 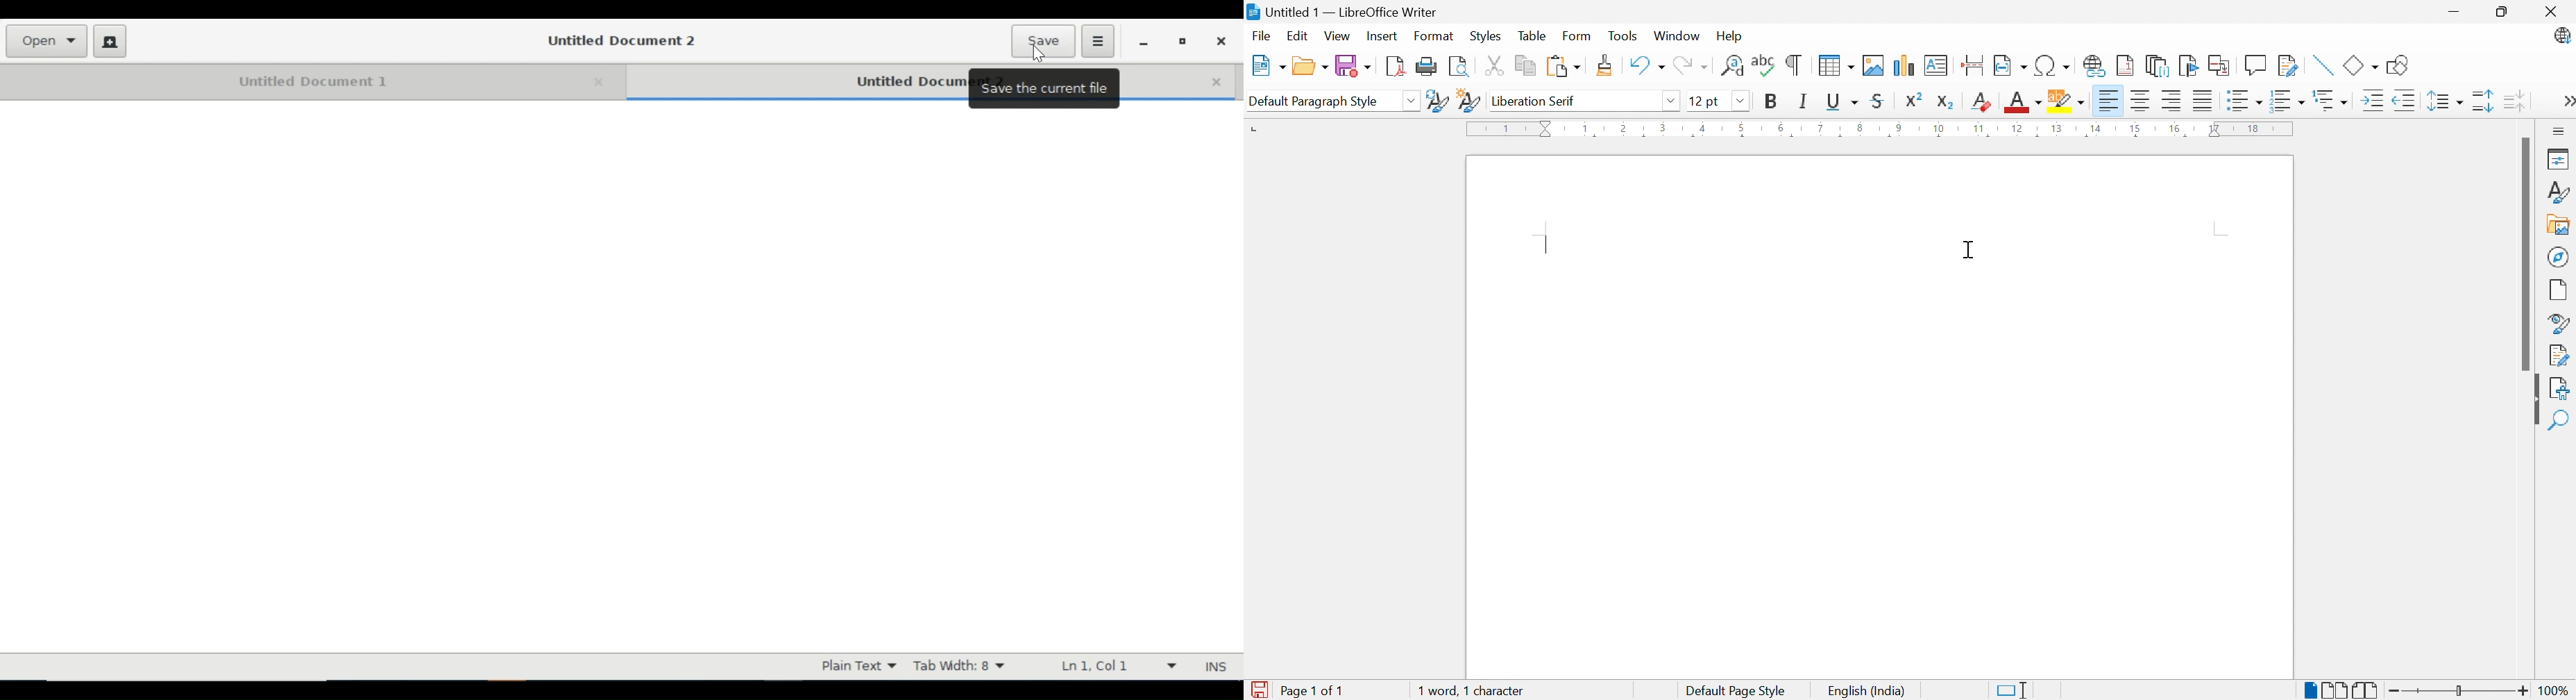 What do you see at coordinates (2220, 65) in the screenshot?
I see `Insert Cross-reference` at bounding box center [2220, 65].